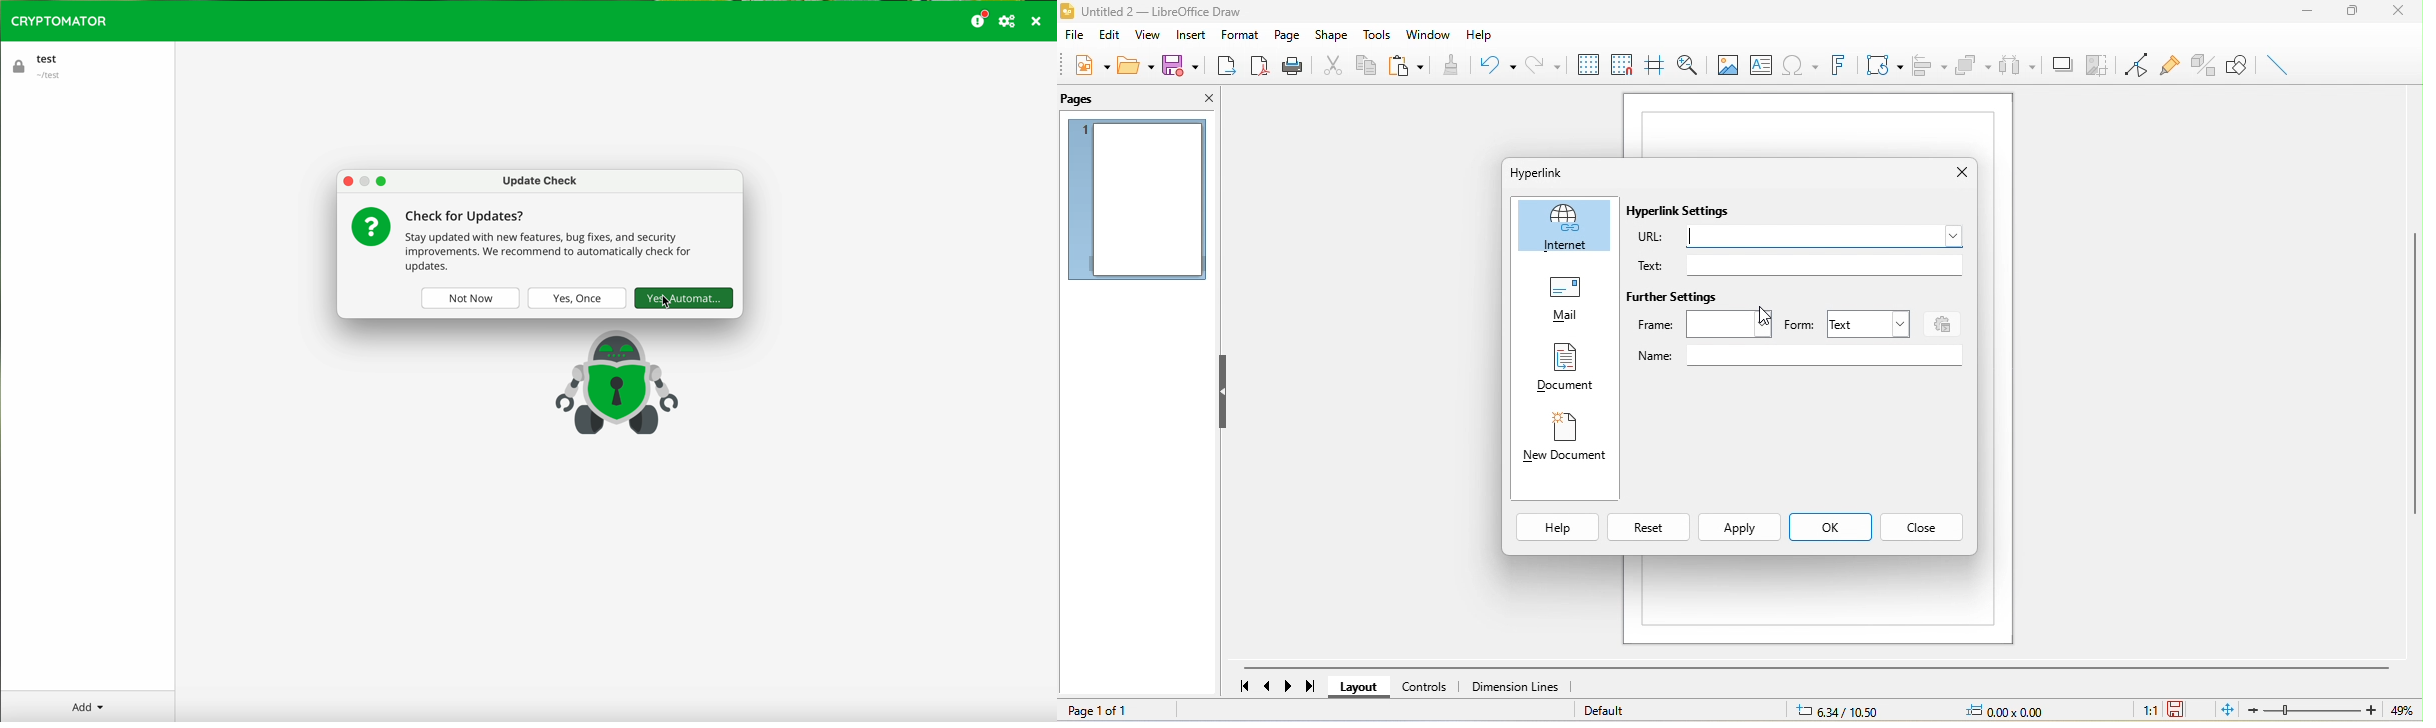  I want to click on snap to grid, so click(1622, 64).